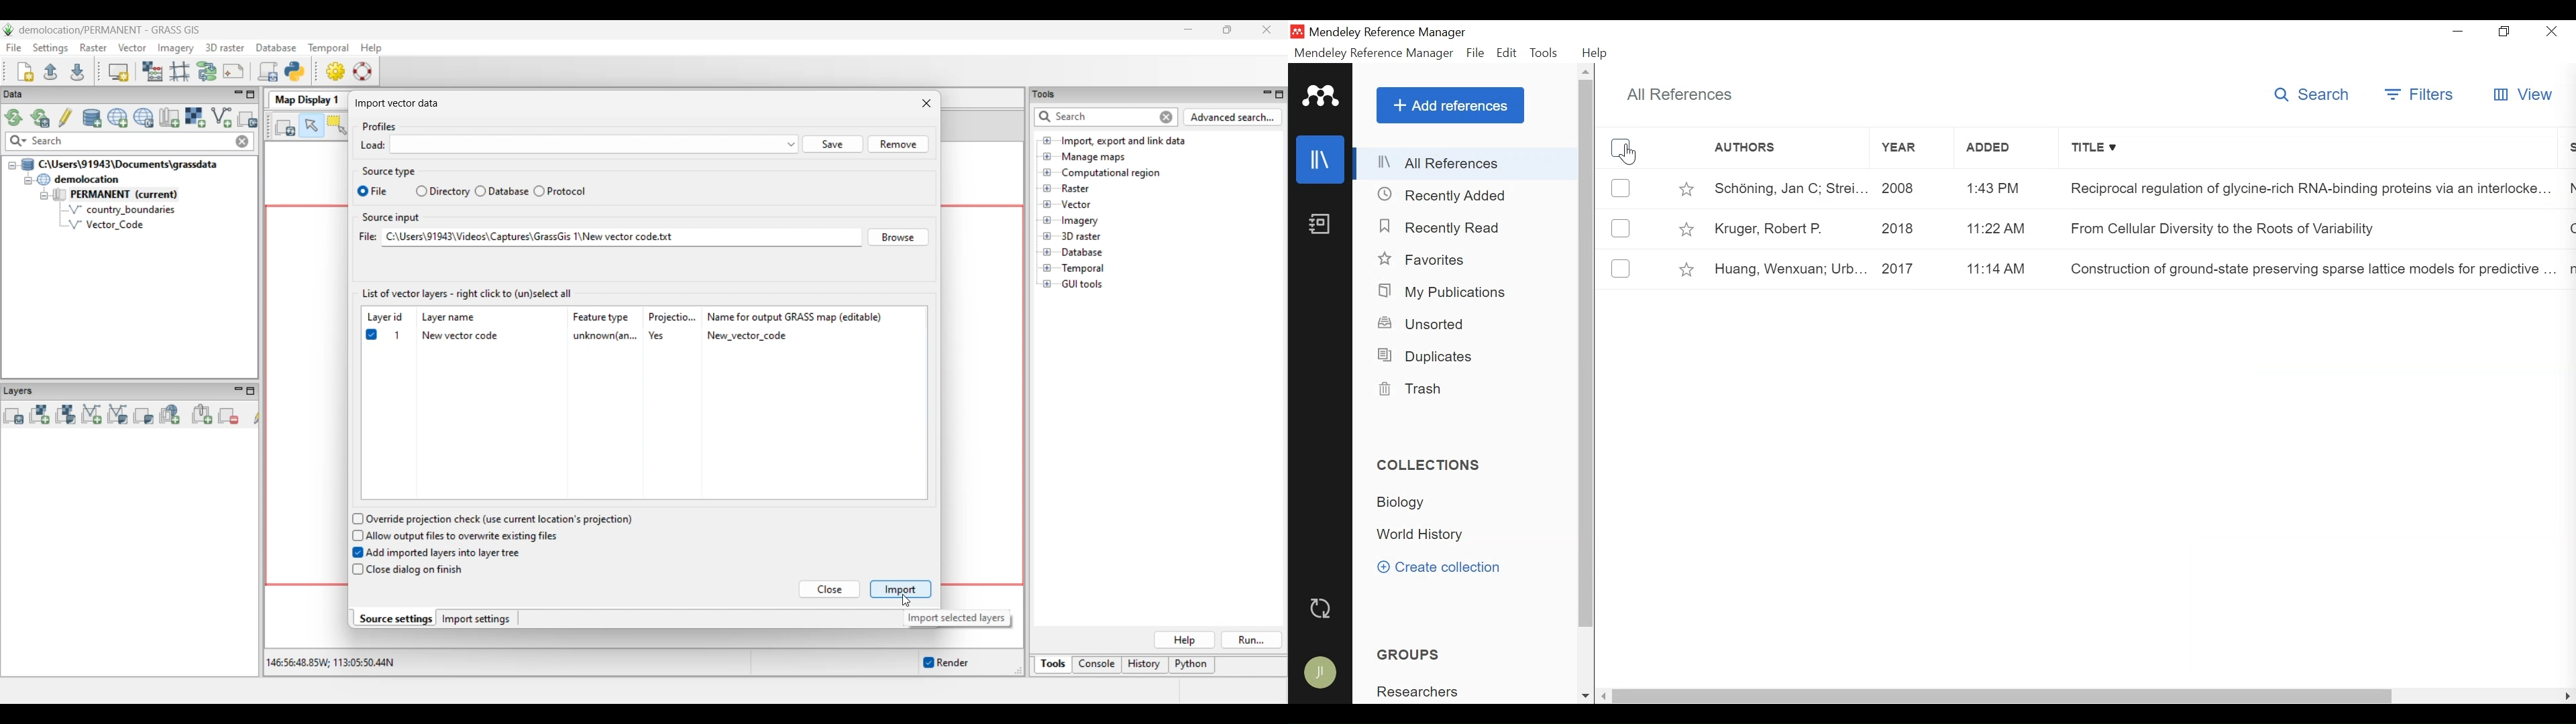  I want to click on Kruger, Robert P., so click(1790, 227).